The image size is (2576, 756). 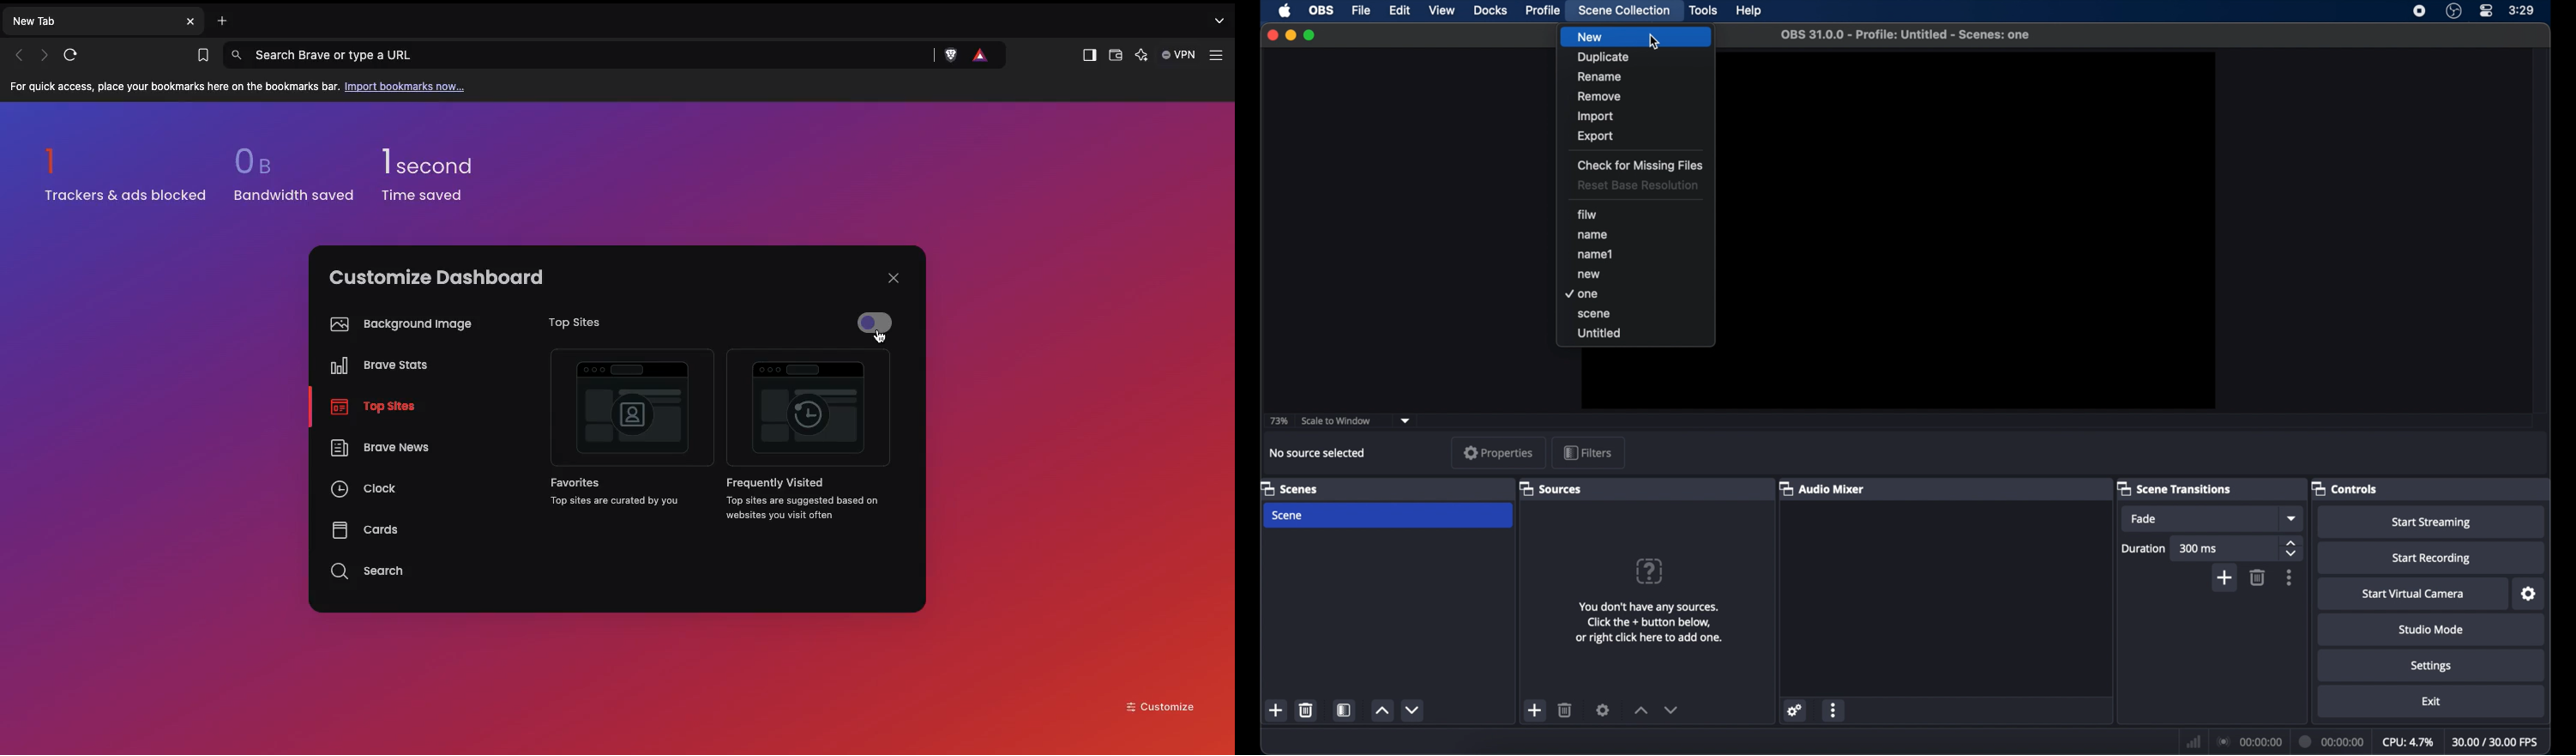 What do you see at coordinates (1636, 275) in the screenshot?
I see `new` at bounding box center [1636, 275].